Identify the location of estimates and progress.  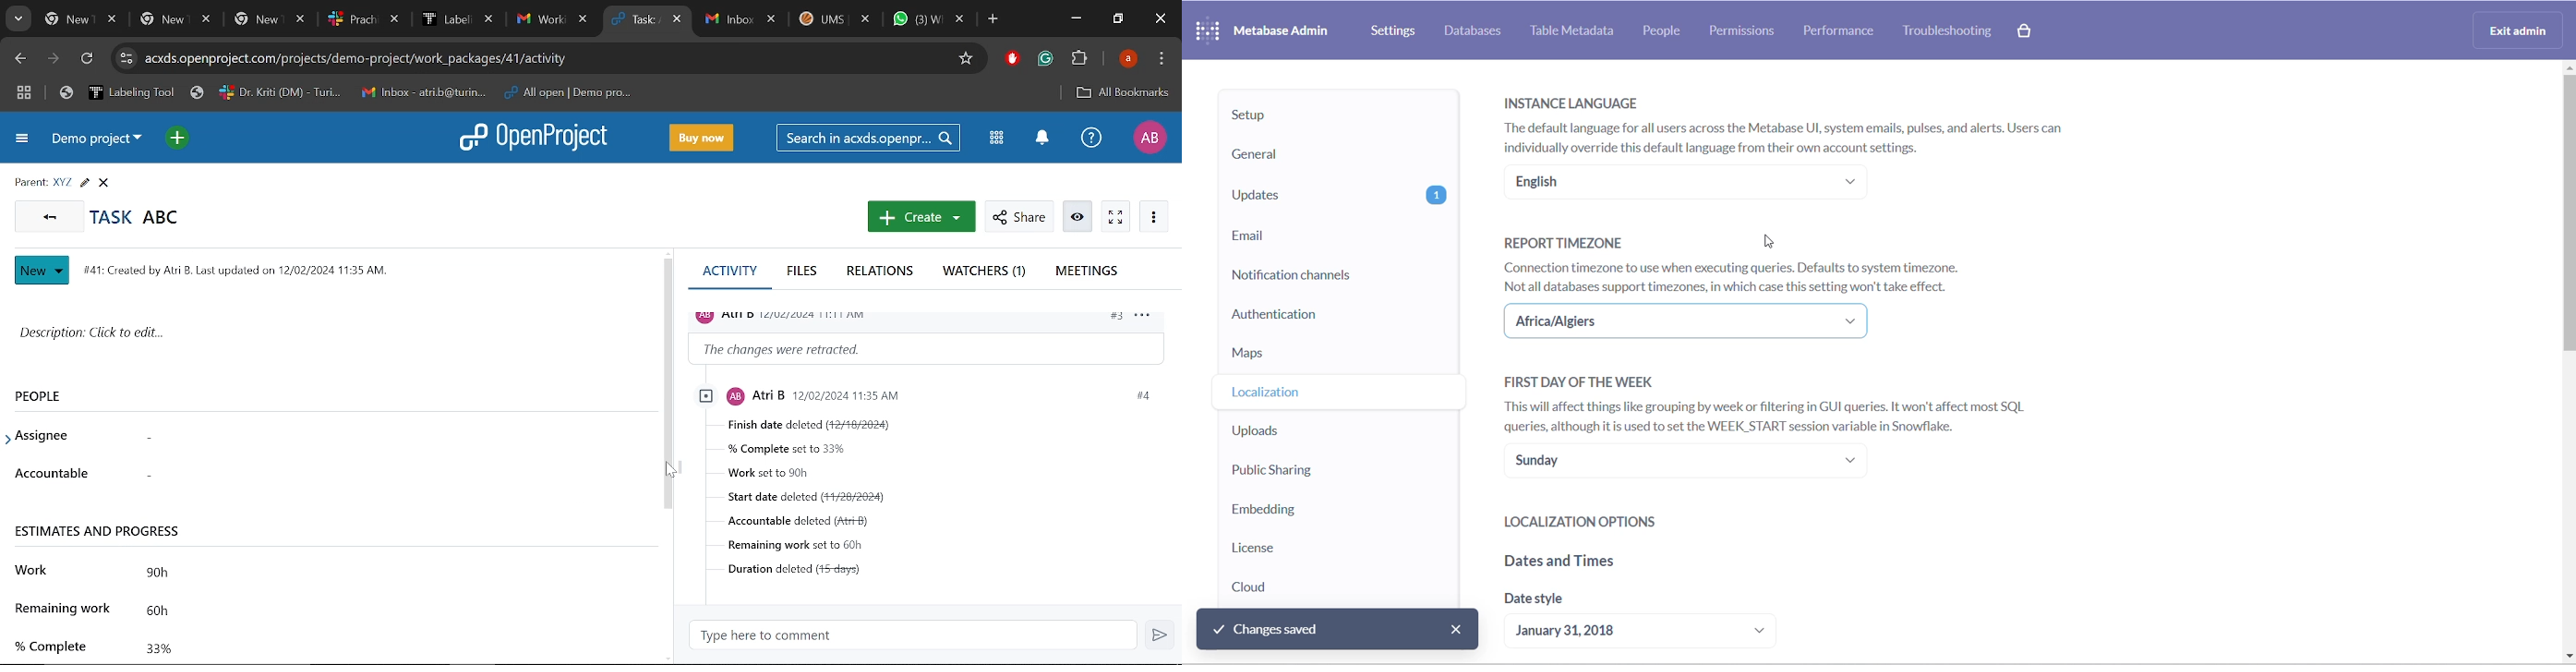
(102, 532).